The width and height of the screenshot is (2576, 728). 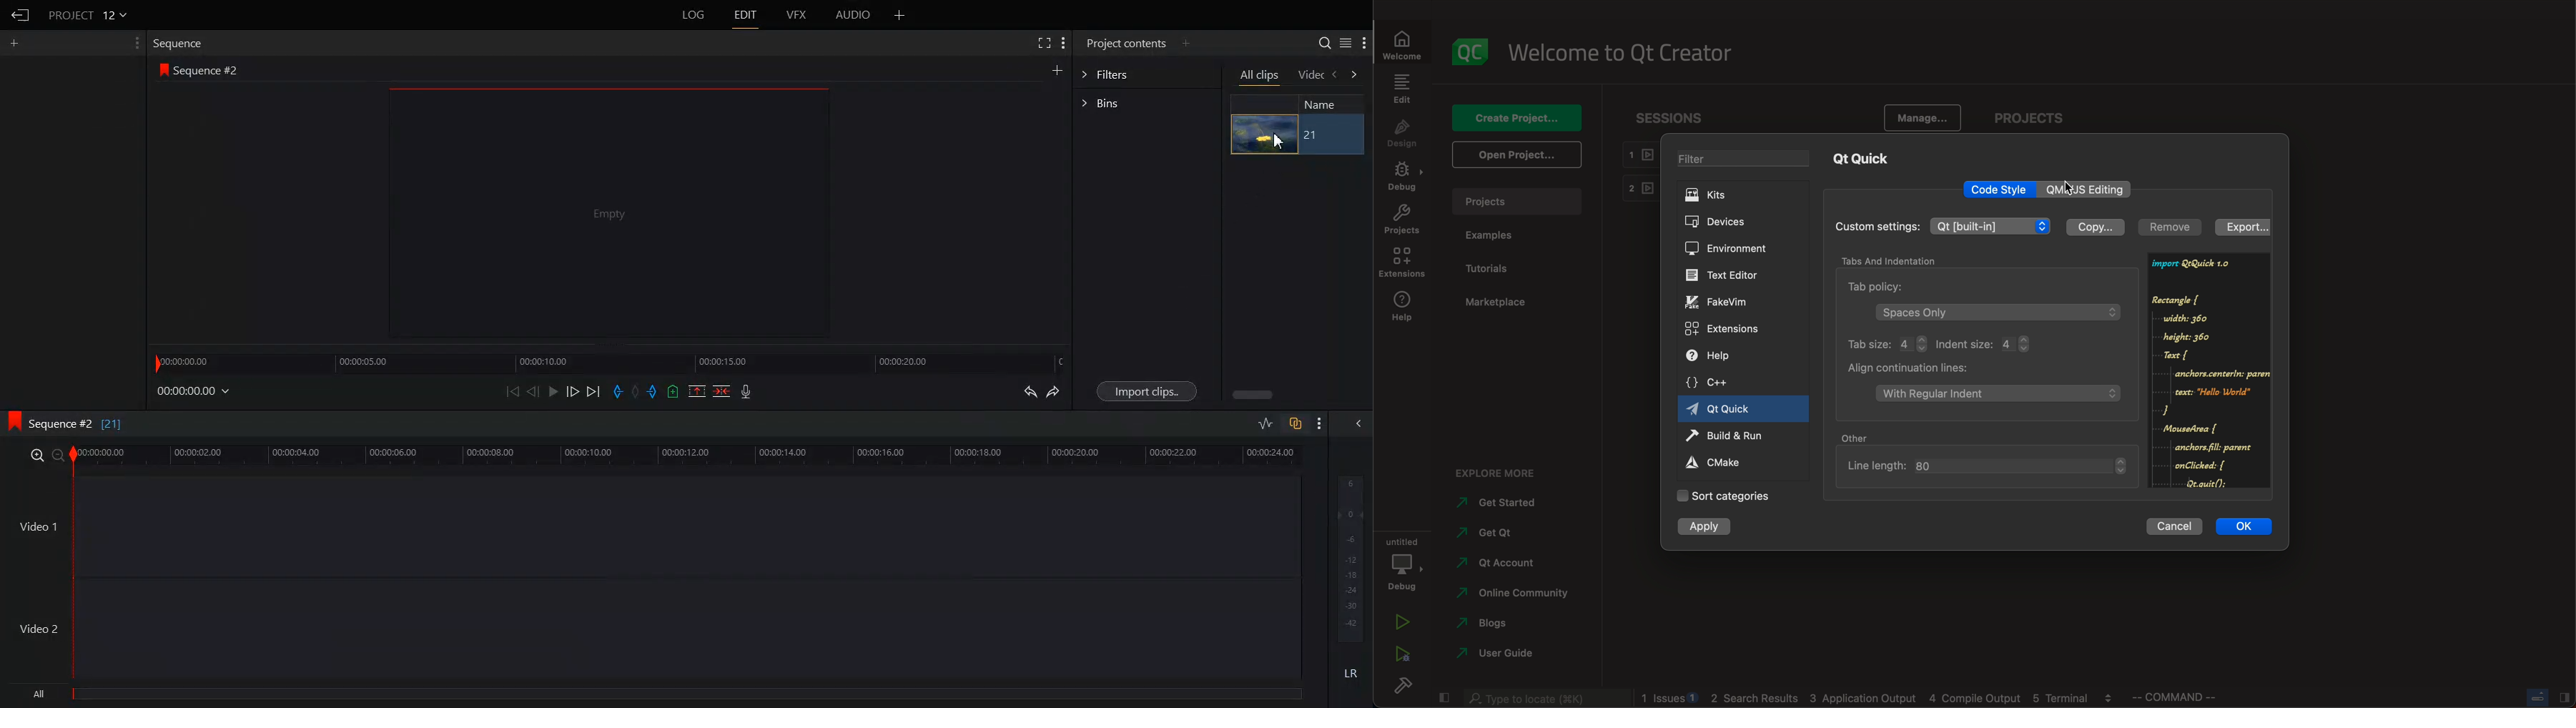 What do you see at coordinates (1336, 75) in the screenshot?
I see `move backwards` at bounding box center [1336, 75].